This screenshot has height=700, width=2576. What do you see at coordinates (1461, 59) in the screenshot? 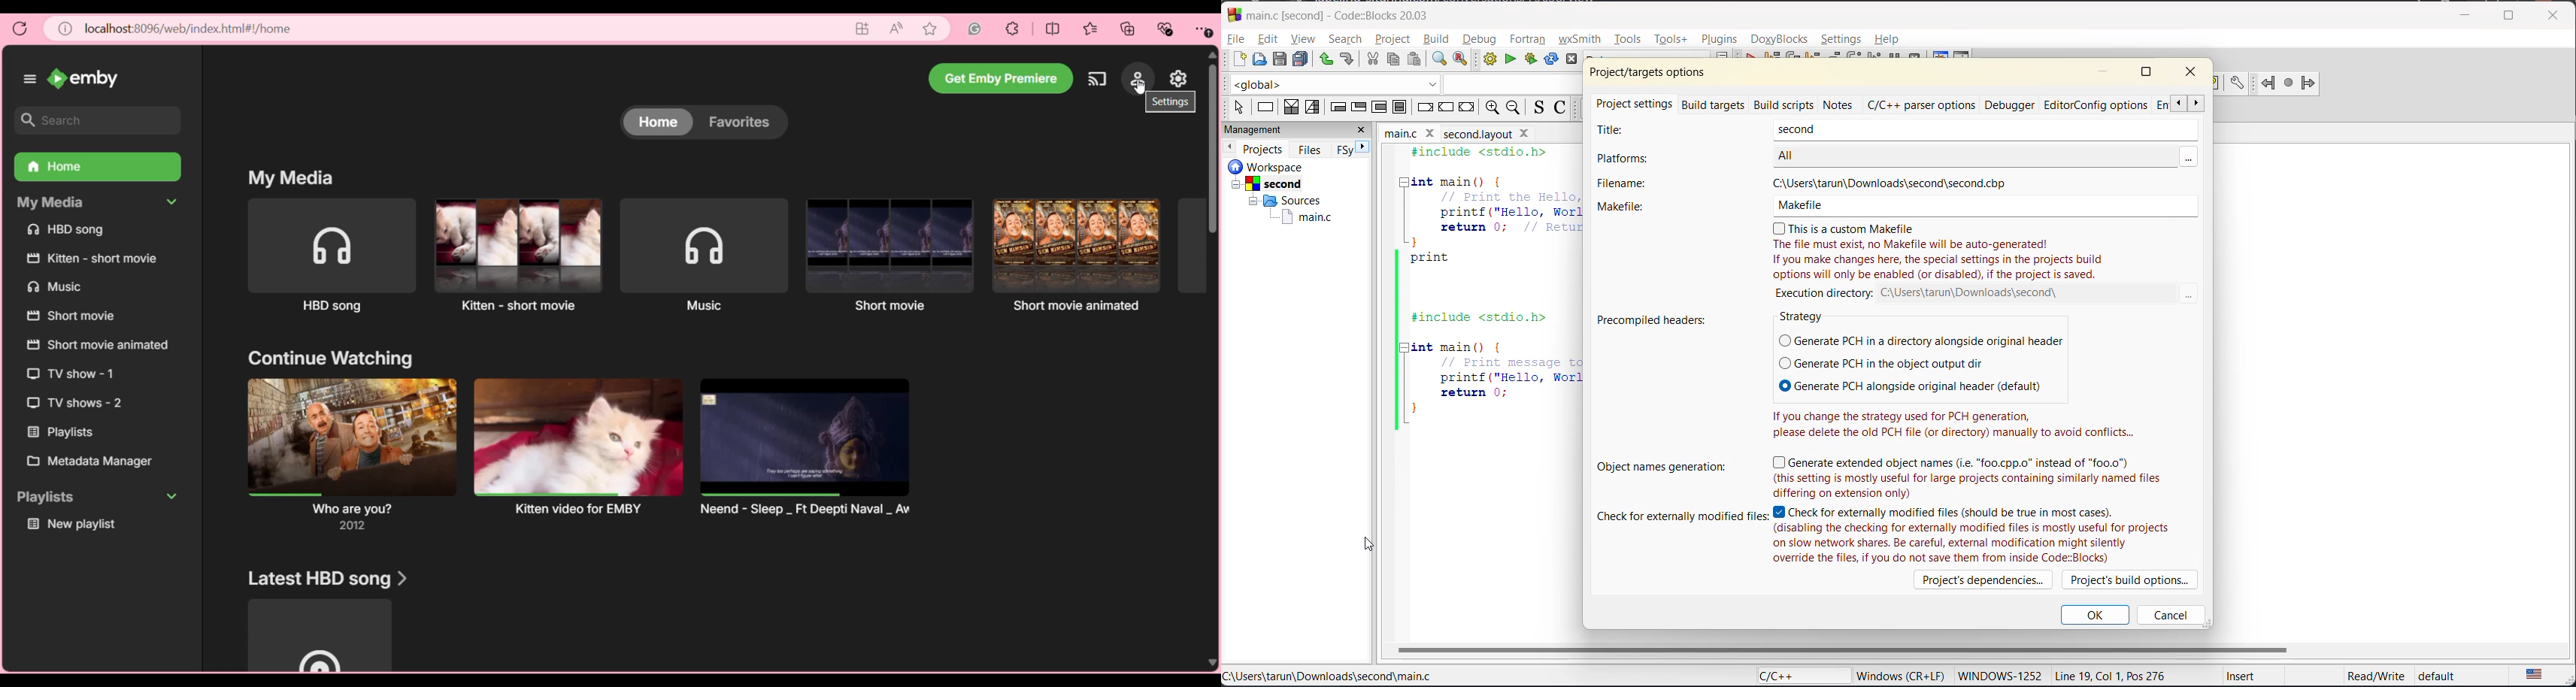
I see `replace` at bounding box center [1461, 59].